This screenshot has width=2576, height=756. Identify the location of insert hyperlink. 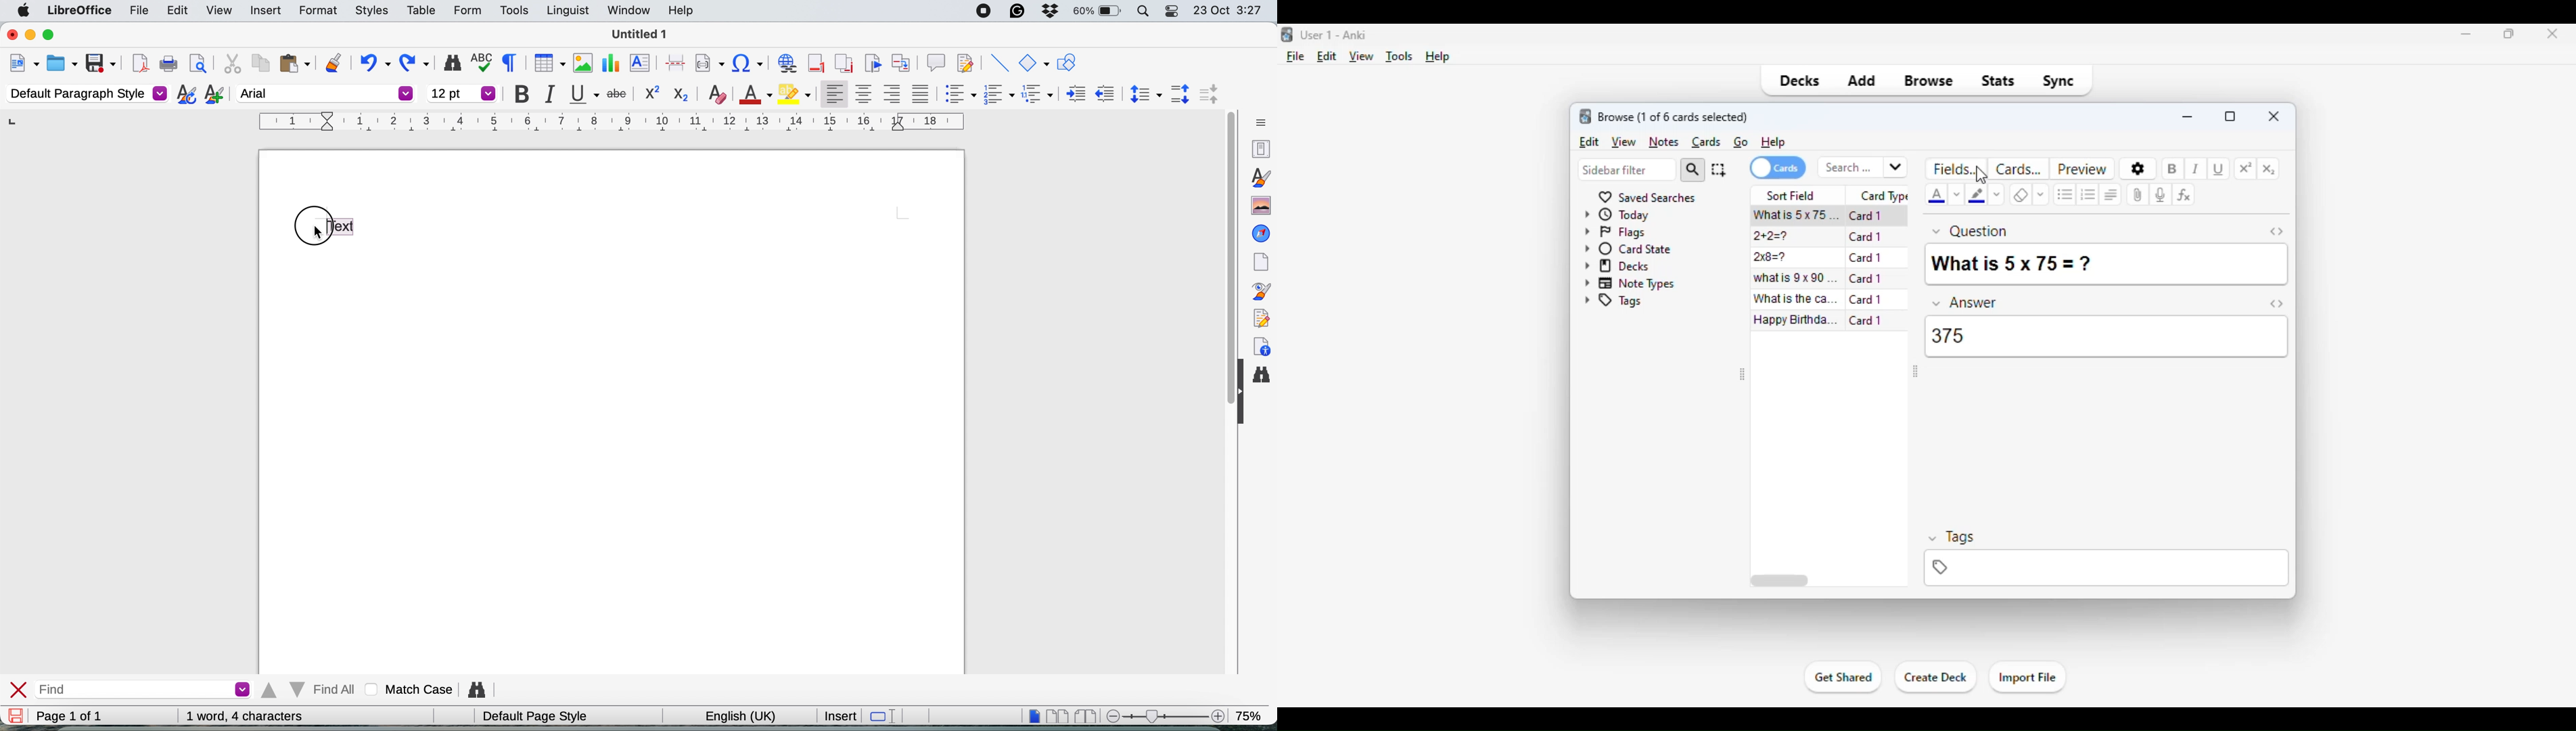
(749, 63).